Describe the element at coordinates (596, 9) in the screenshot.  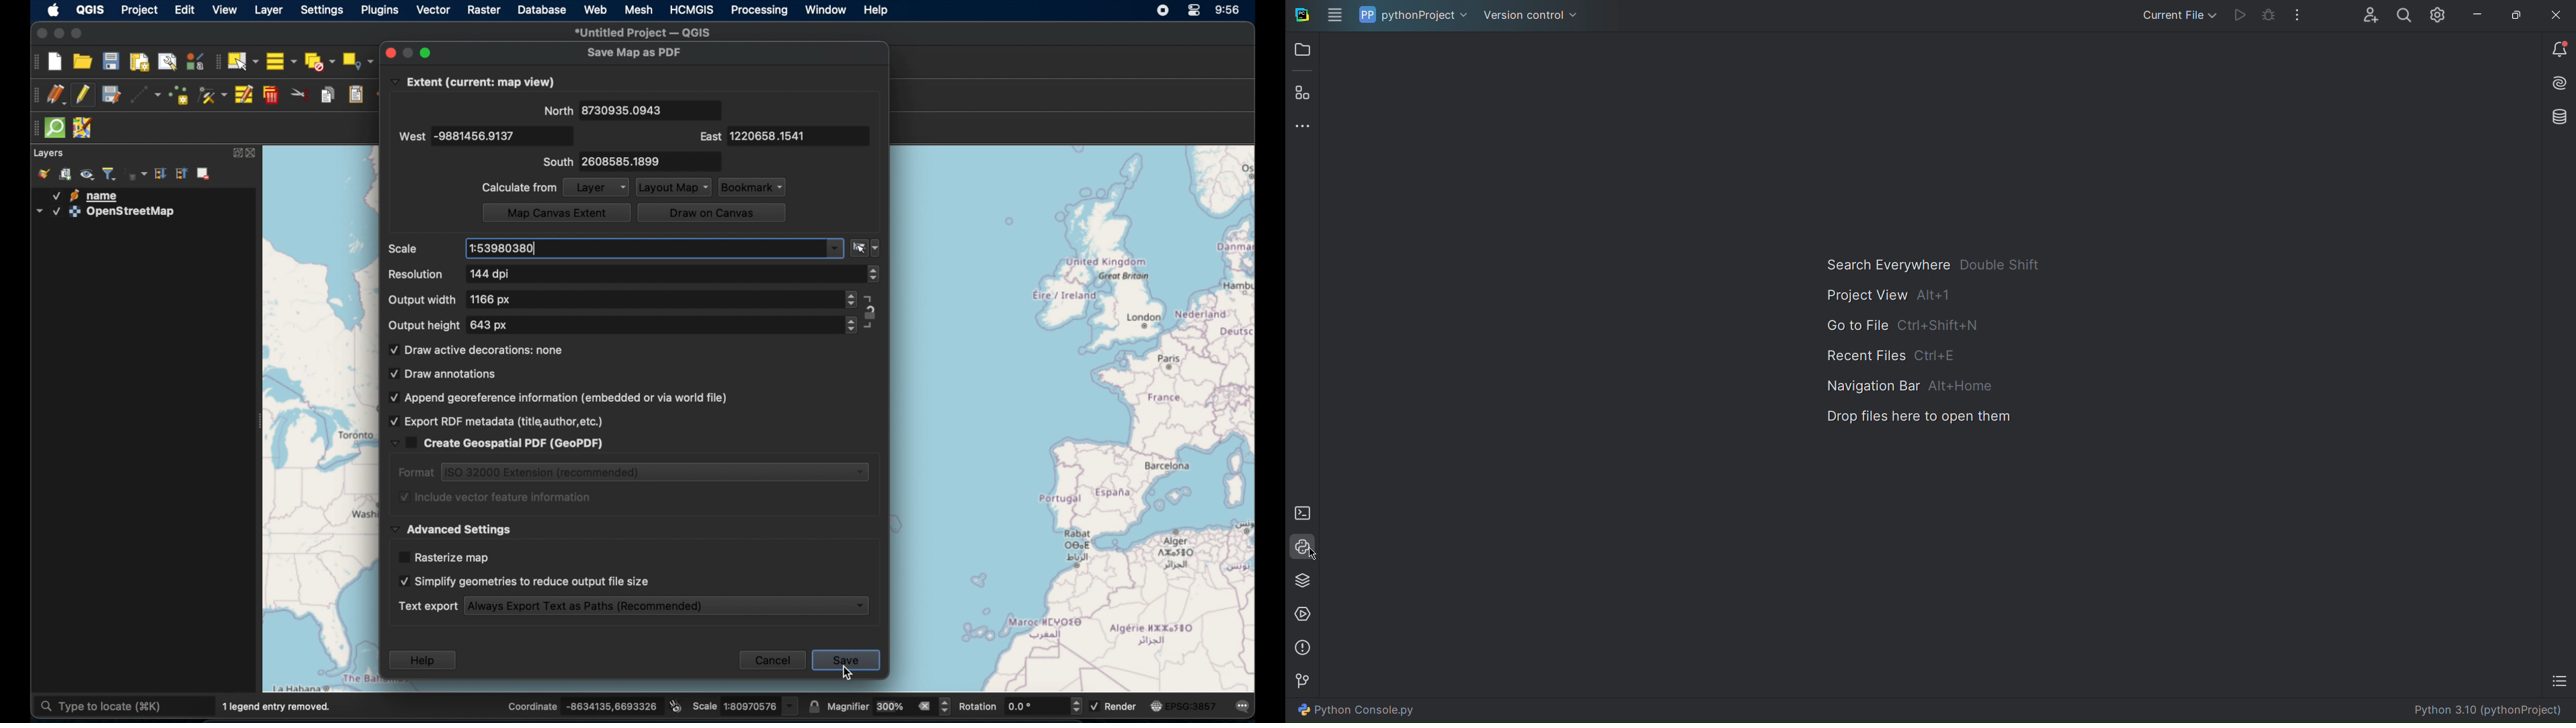
I see `web` at that location.